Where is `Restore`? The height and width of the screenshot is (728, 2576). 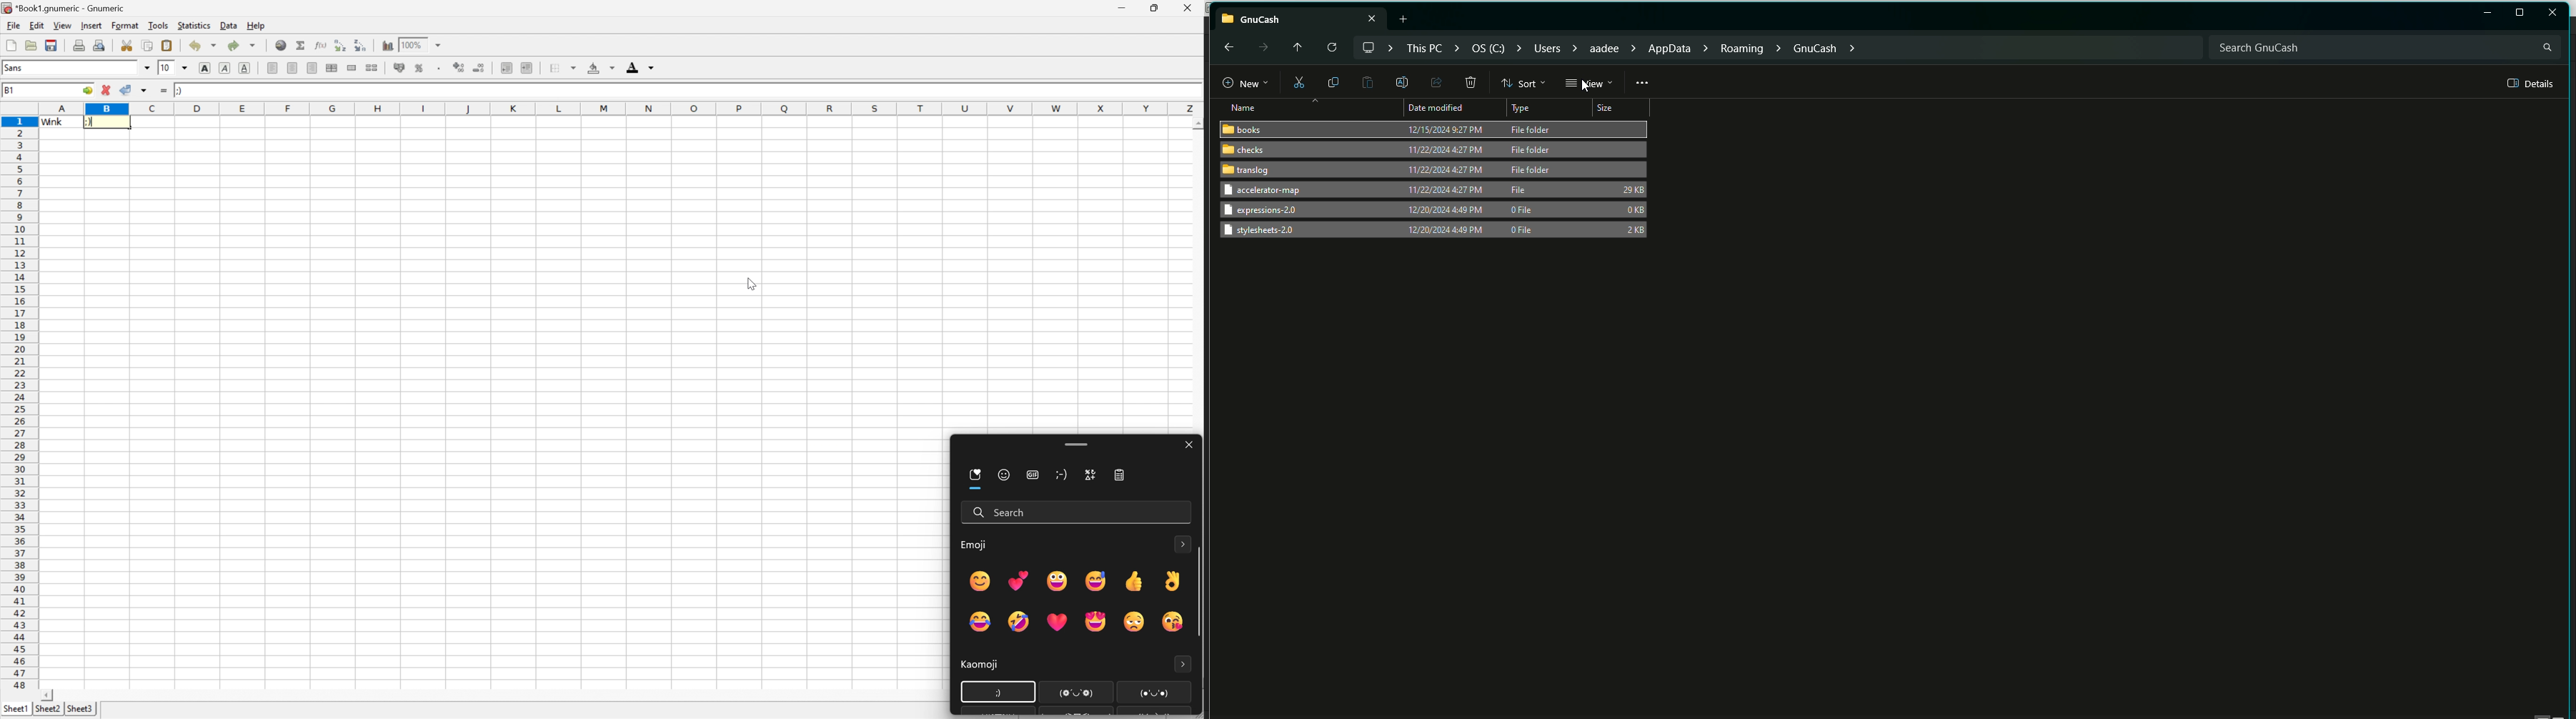
Restore is located at coordinates (2520, 13).